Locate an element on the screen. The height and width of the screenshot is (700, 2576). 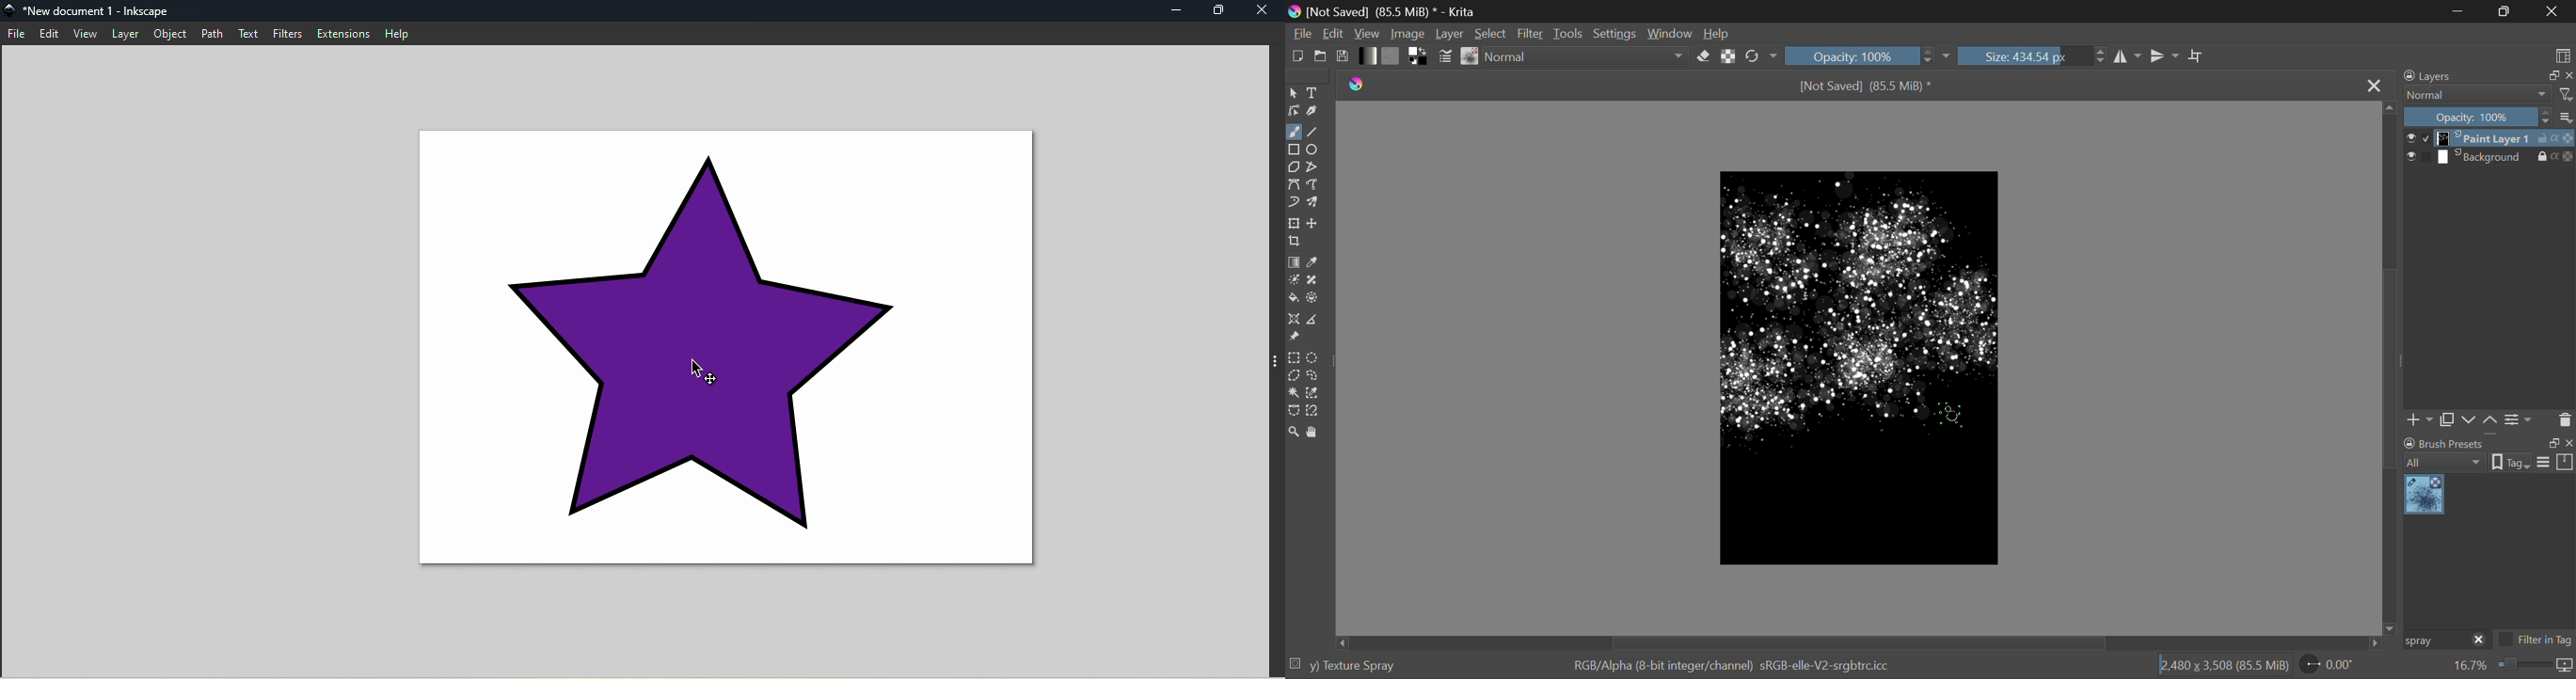
Close is located at coordinates (2374, 87).